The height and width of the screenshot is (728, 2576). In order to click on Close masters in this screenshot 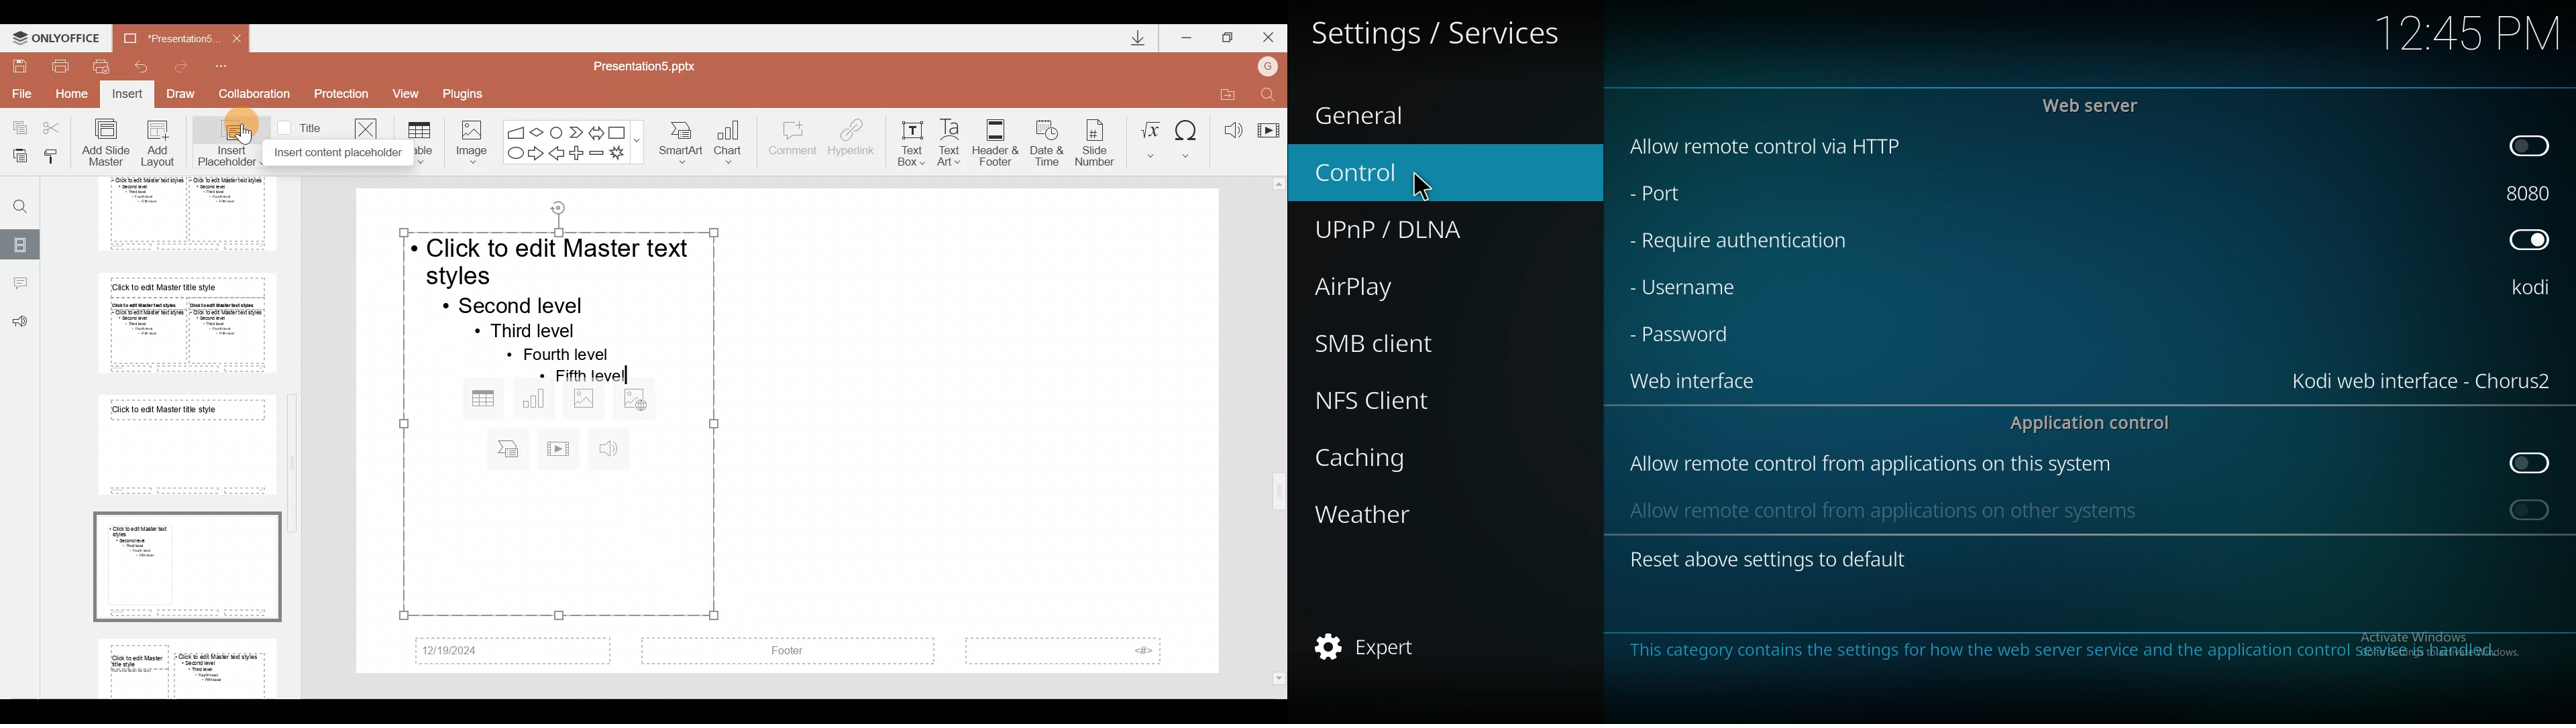, I will do `click(366, 127)`.